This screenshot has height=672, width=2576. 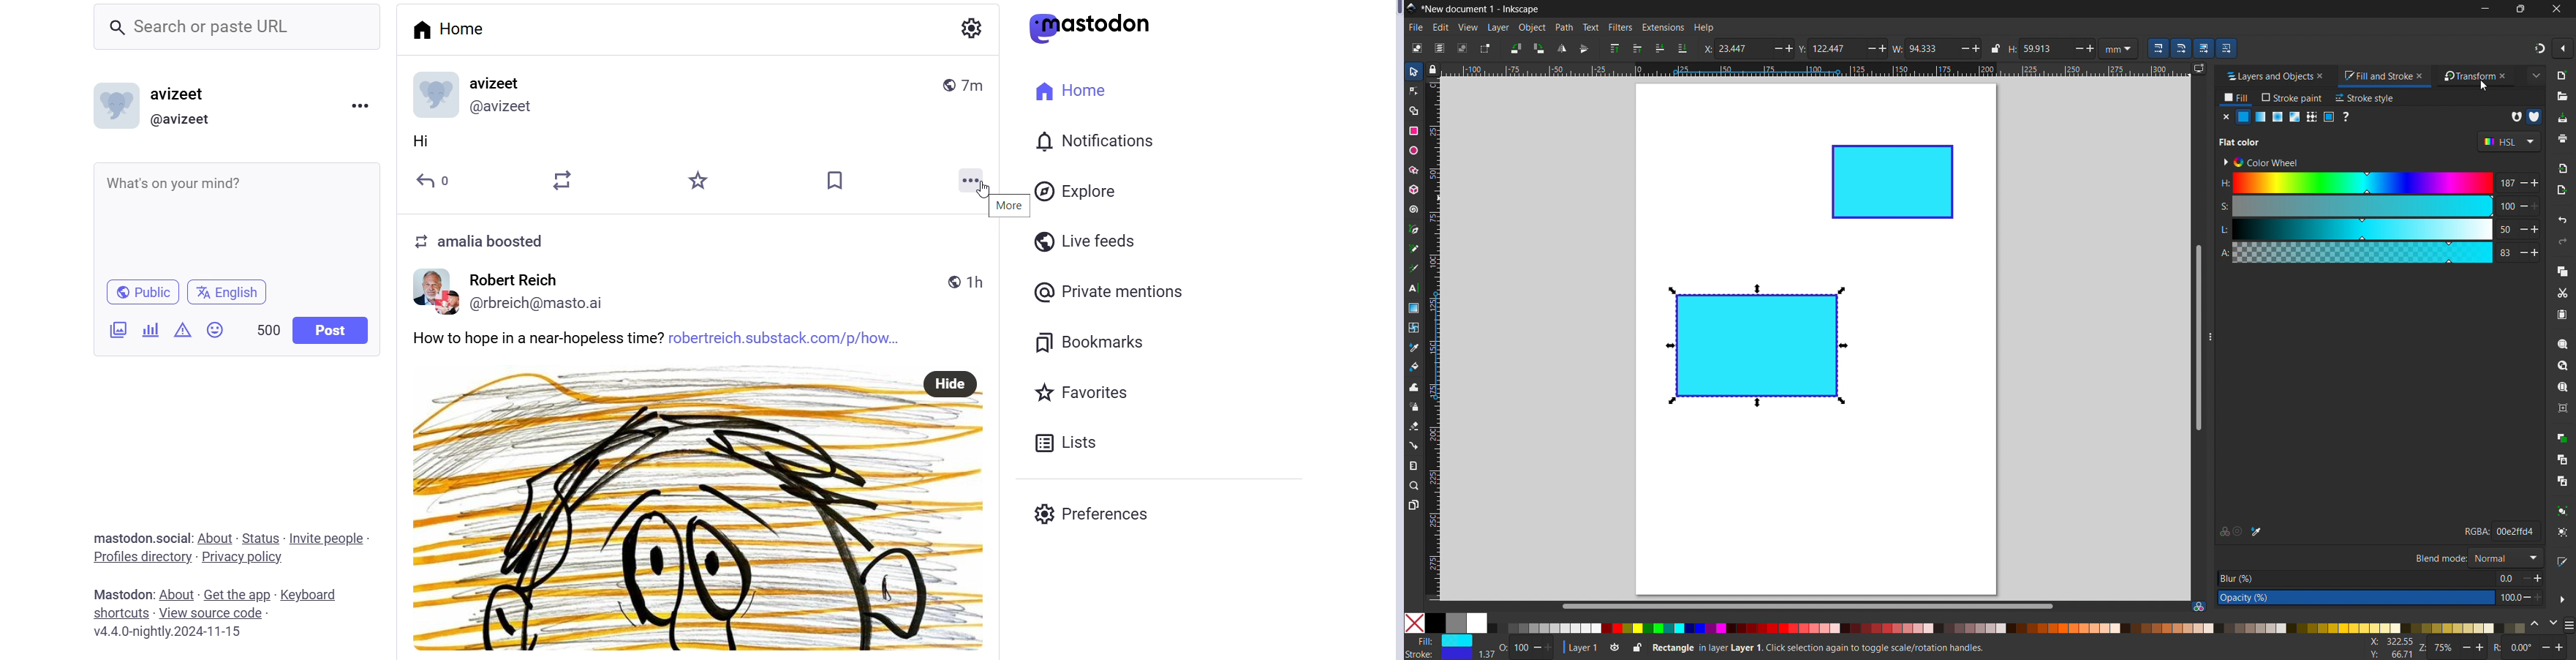 What do you see at coordinates (2563, 271) in the screenshot?
I see `copy` at bounding box center [2563, 271].